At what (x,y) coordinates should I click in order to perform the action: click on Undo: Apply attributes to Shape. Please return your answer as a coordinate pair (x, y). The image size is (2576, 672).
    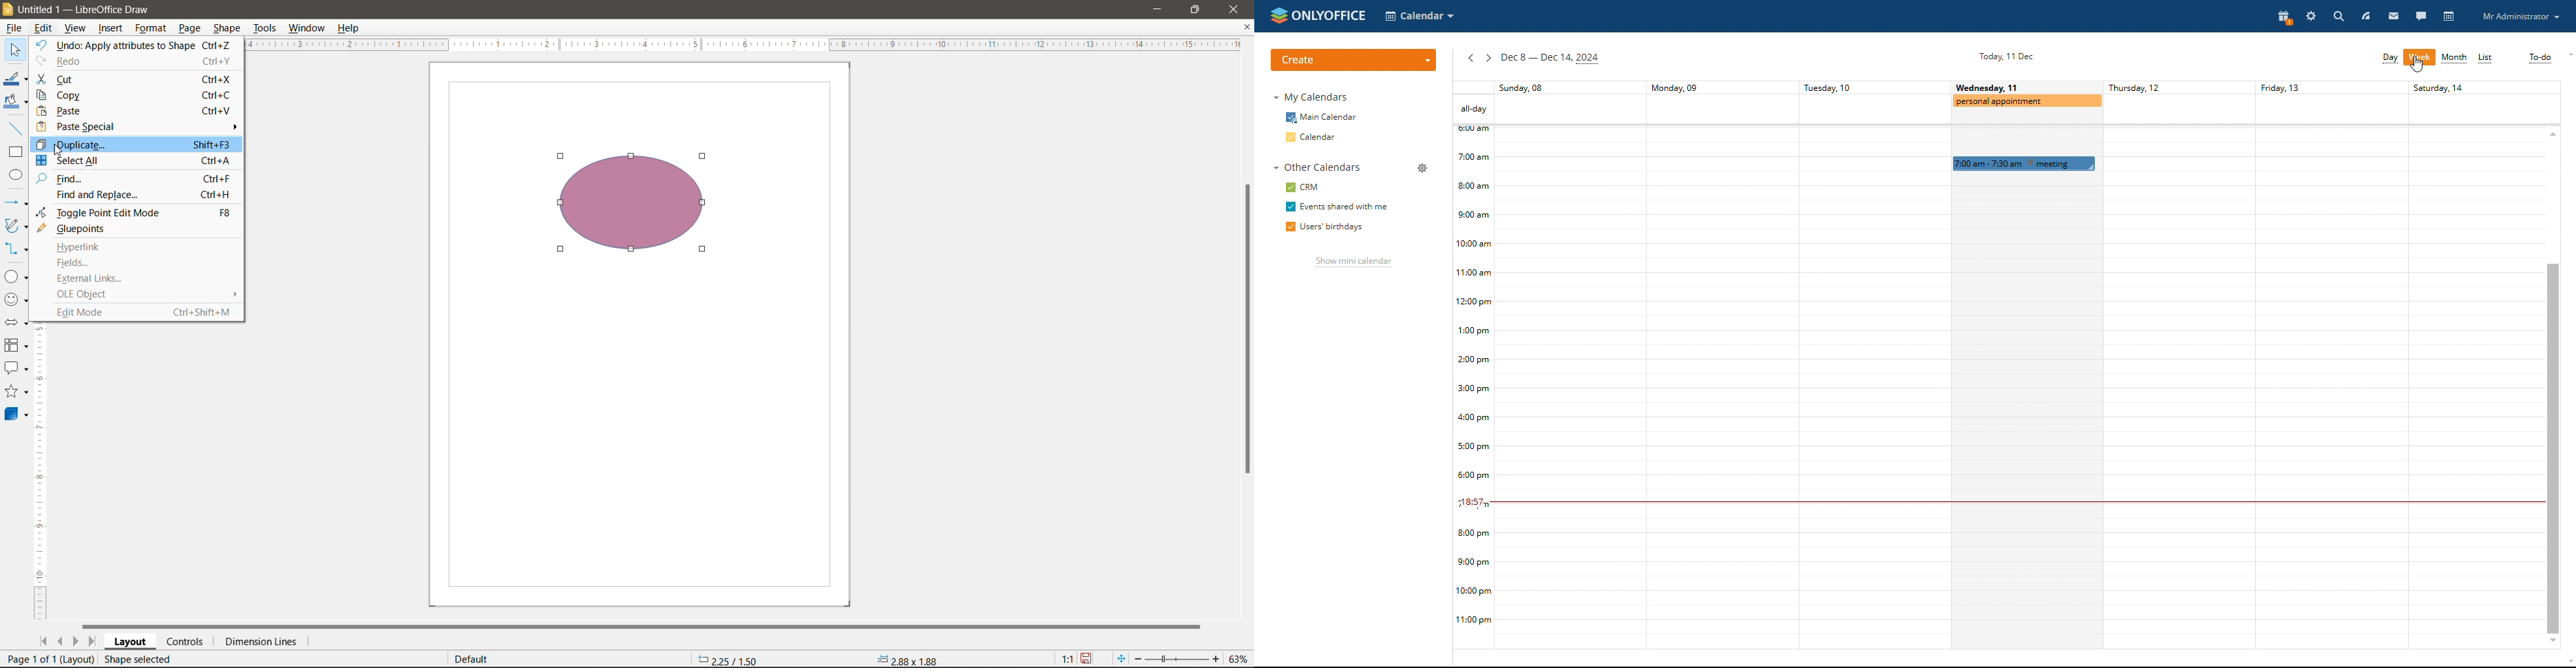
    Looking at the image, I should click on (135, 45).